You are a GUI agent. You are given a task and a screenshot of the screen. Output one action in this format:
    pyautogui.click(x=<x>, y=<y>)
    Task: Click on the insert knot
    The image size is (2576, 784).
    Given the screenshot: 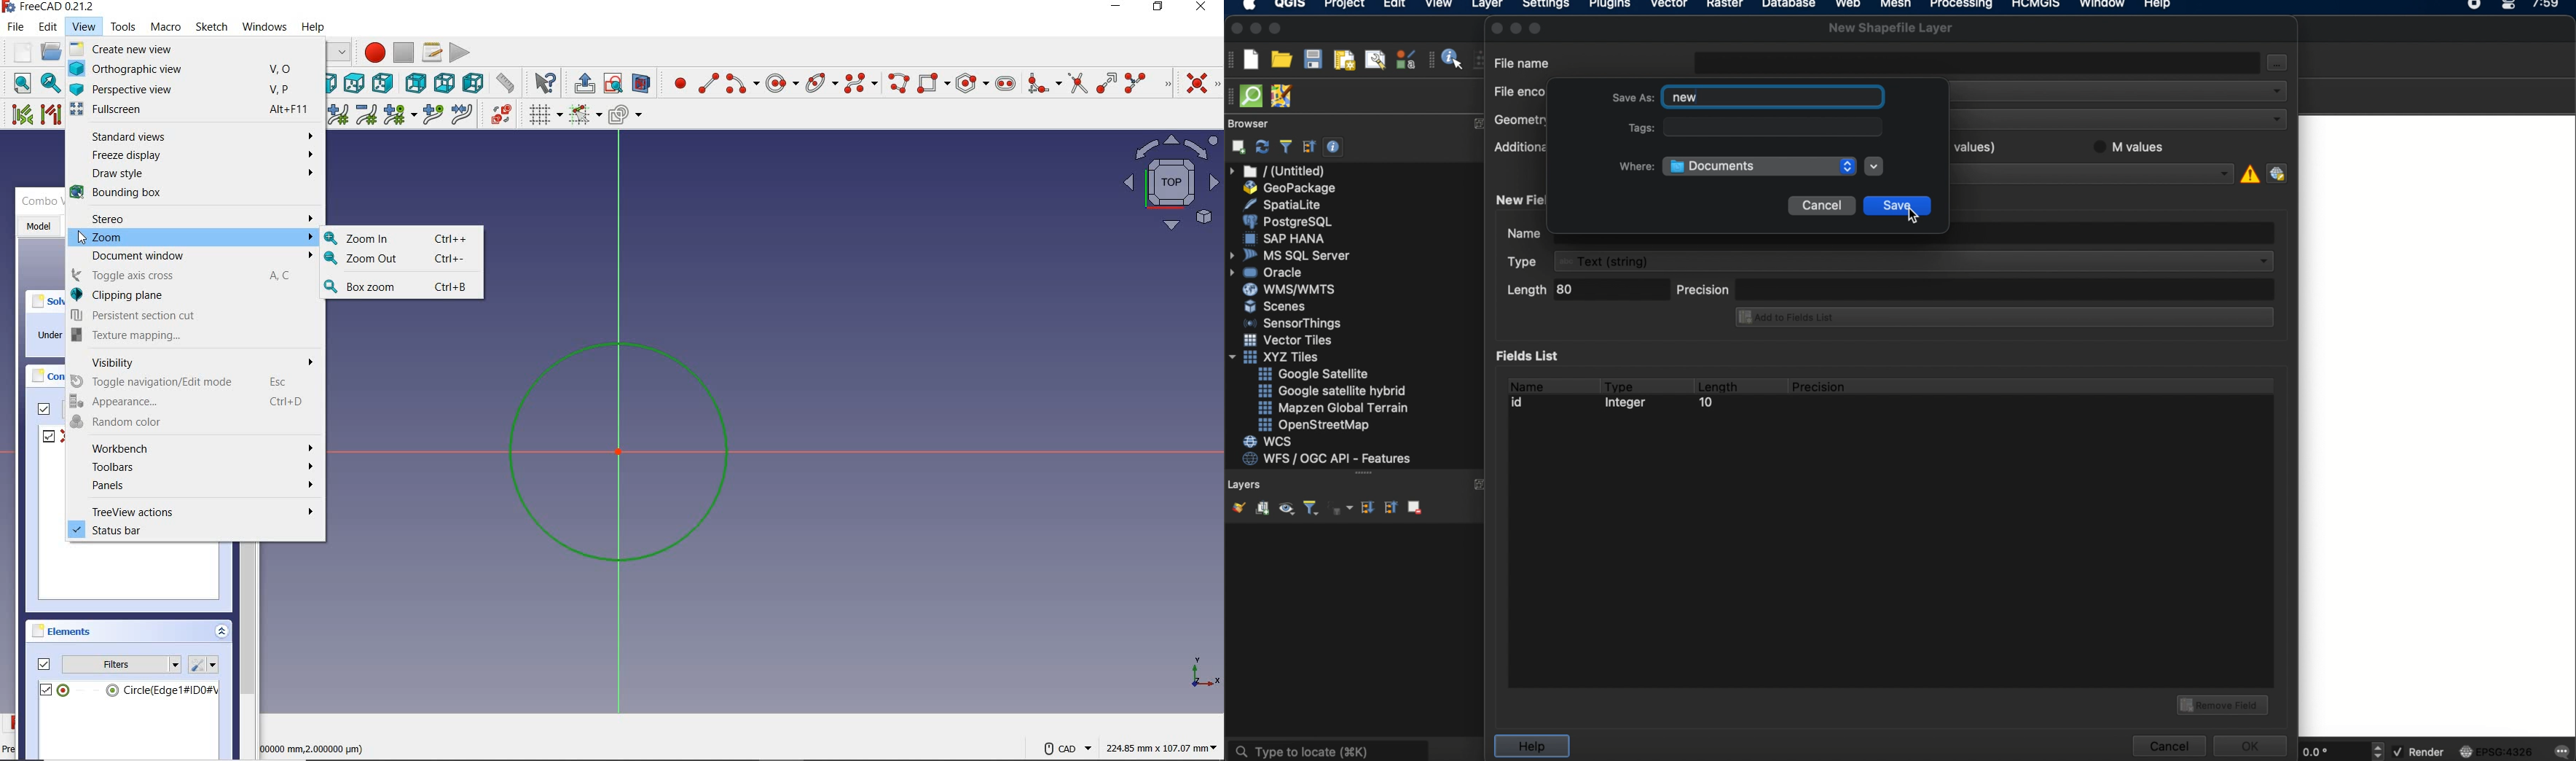 What is the action you would take?
    pyautogui.click(x=431, y=113)
    